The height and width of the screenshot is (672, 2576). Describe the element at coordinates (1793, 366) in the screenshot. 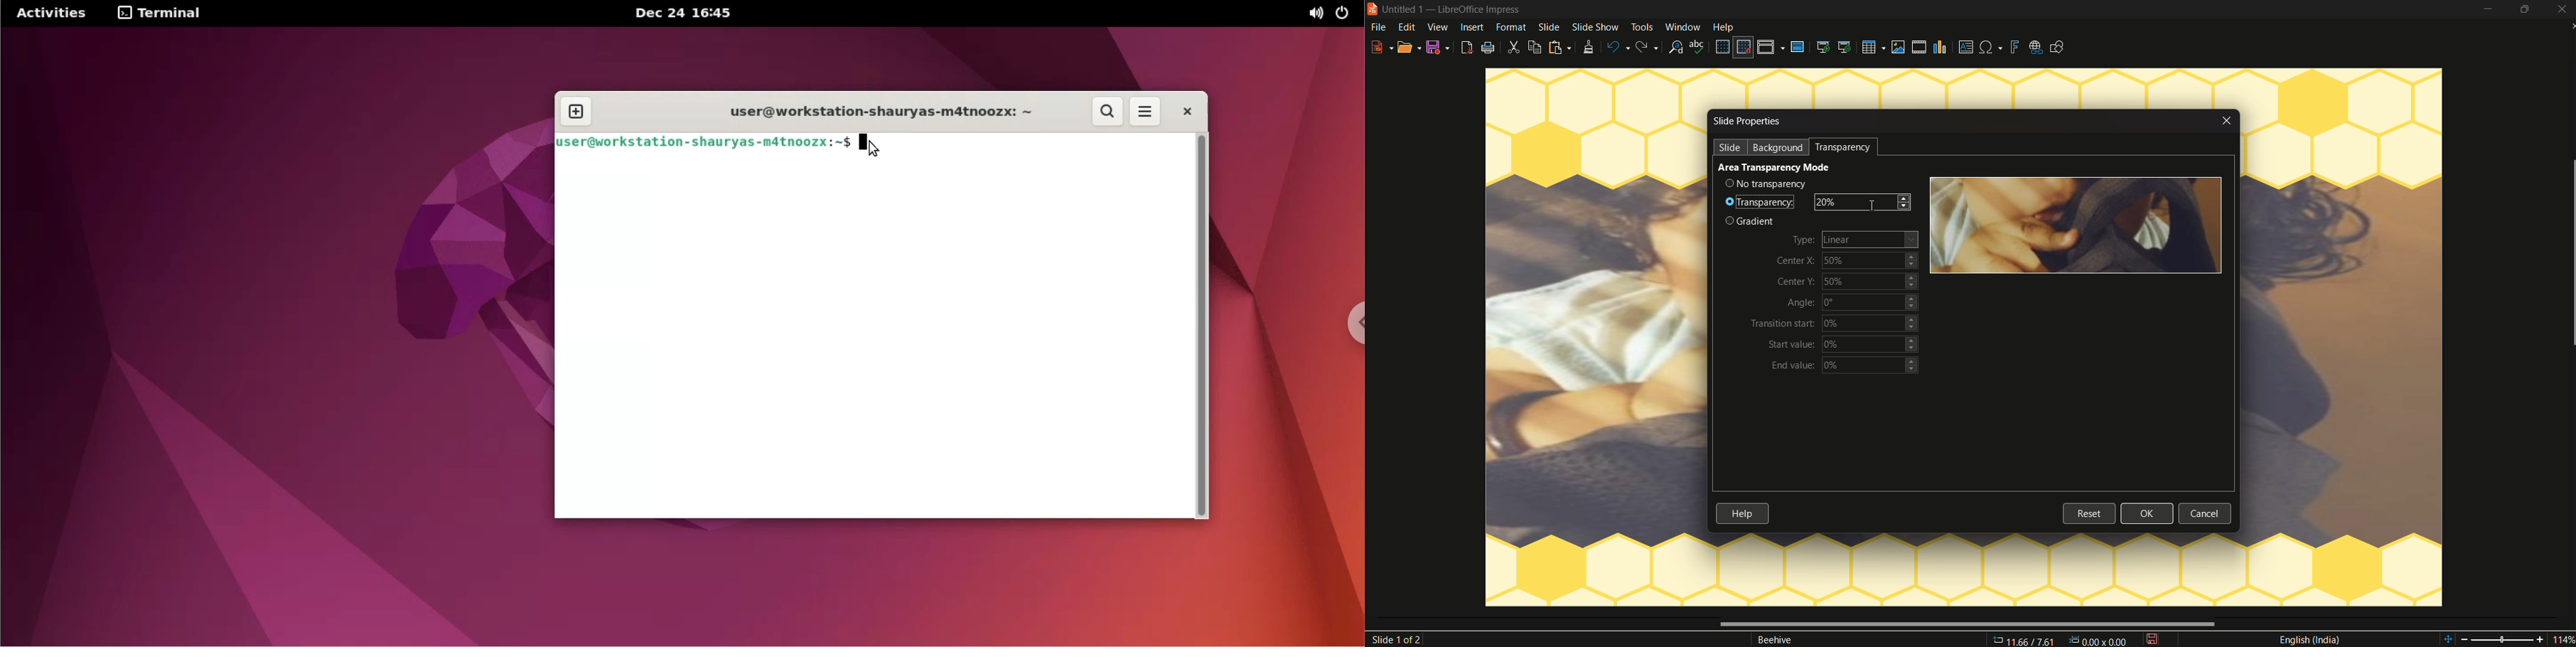

I see `end value` at that location.